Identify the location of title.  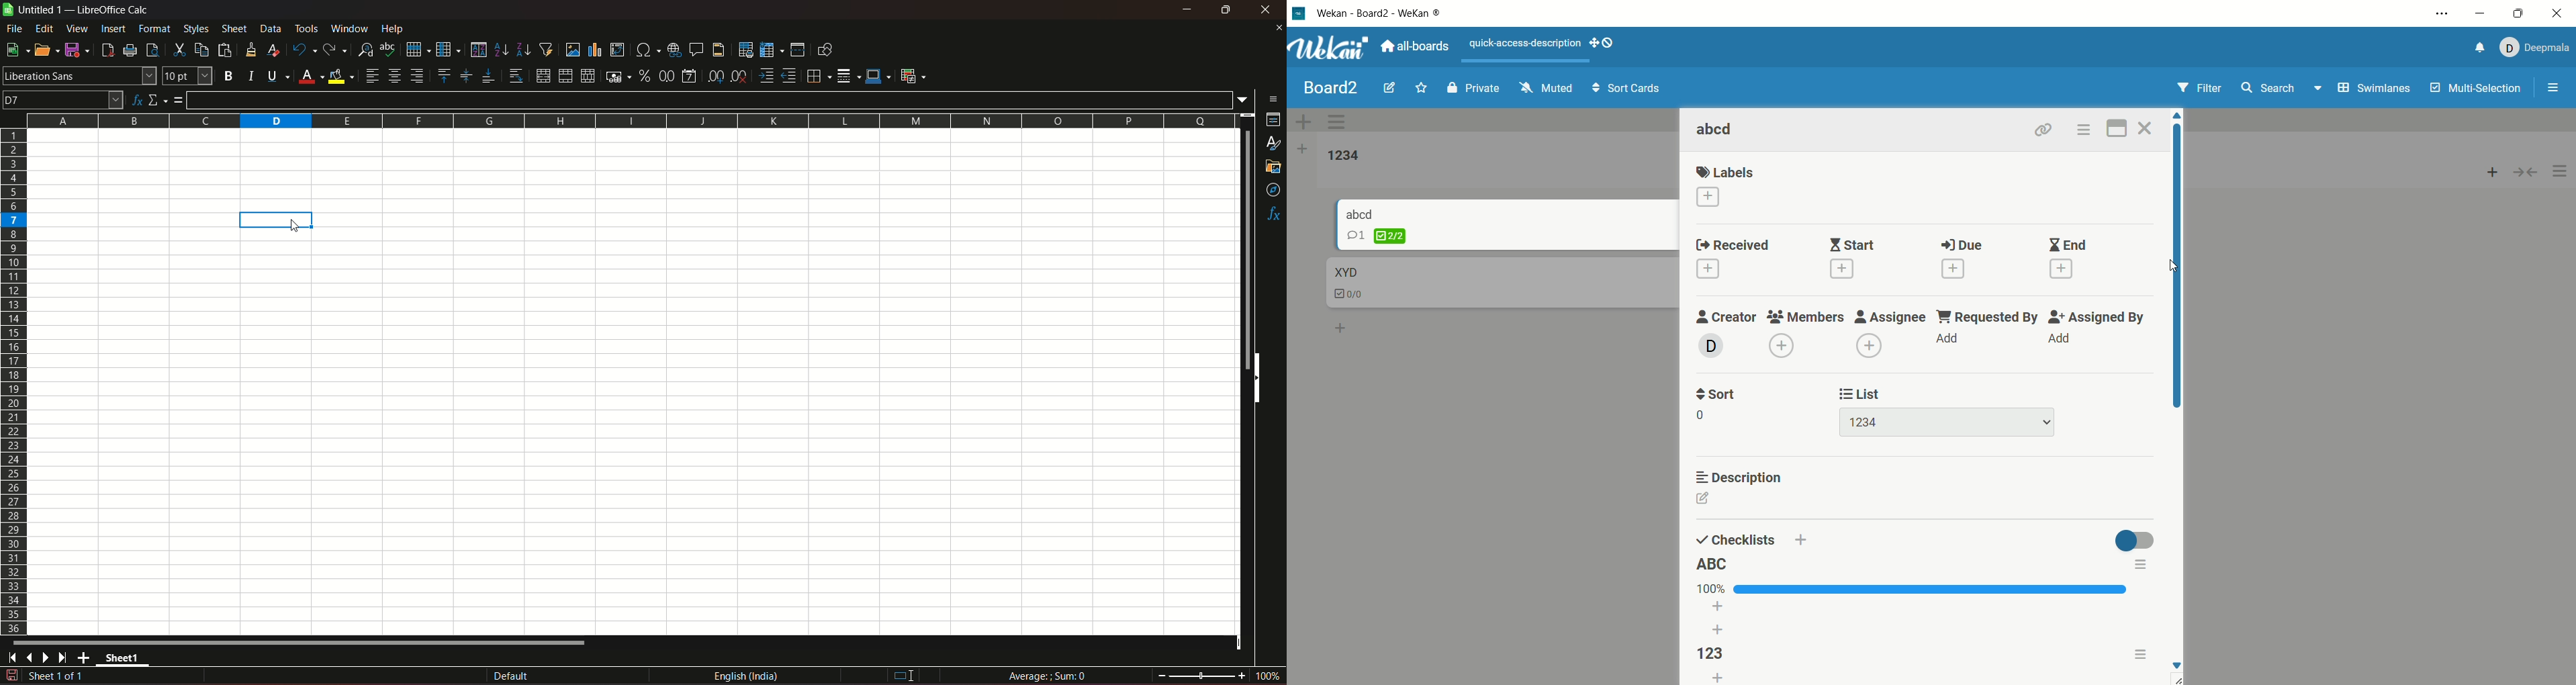
(114, 10).